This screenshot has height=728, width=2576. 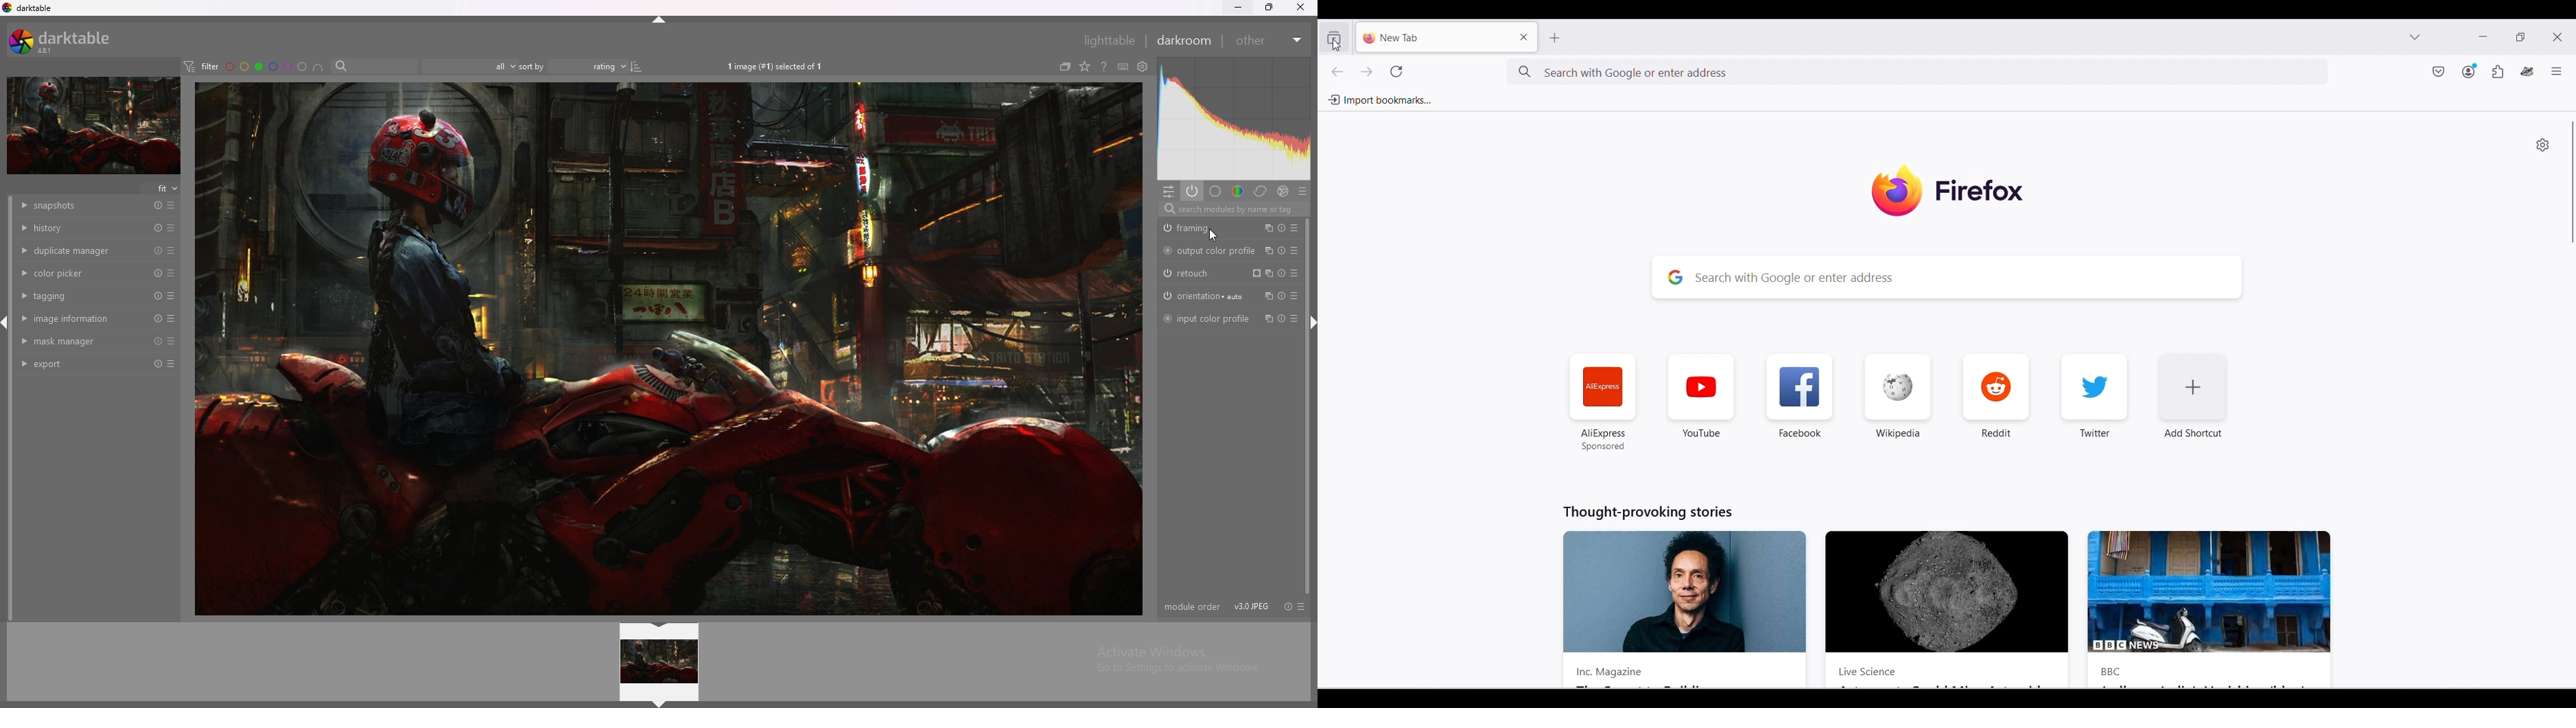 What do you see at coordinates (1234, 118) in the screenshot?
I see `photo heatmap` at bounding box center [1234, 118].